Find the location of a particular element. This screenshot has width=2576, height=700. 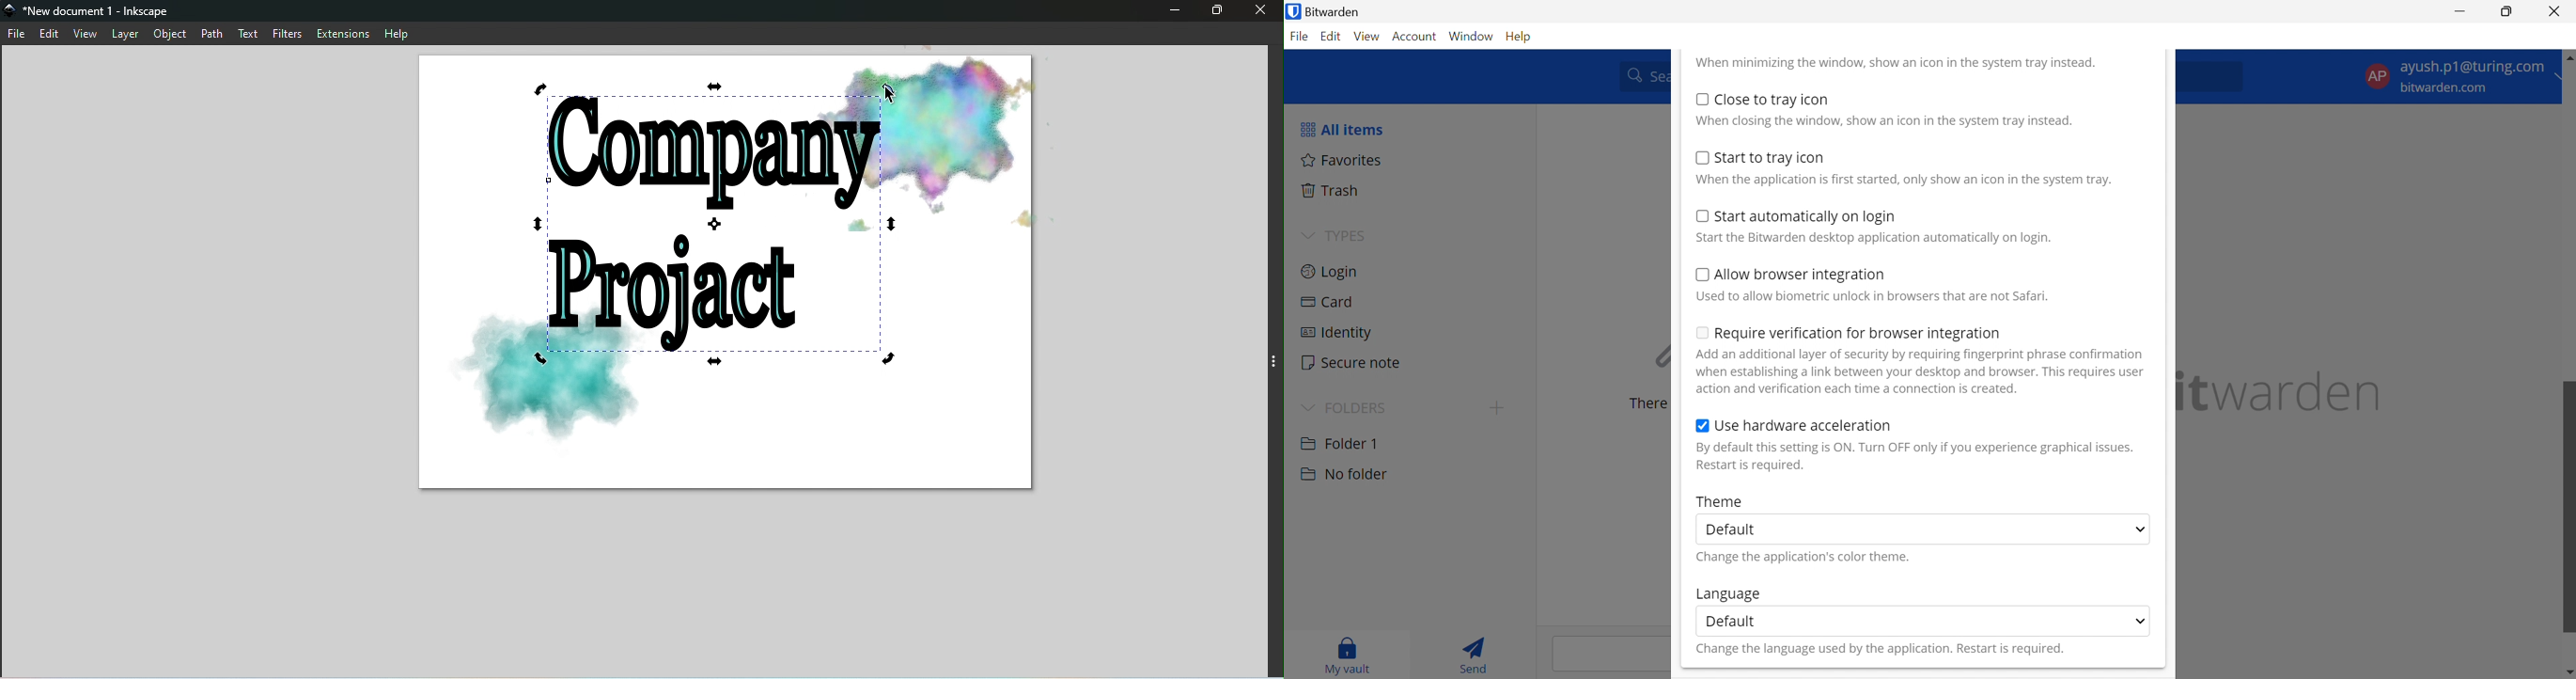

bitwarden logo is located at coordinates (1292, 13).